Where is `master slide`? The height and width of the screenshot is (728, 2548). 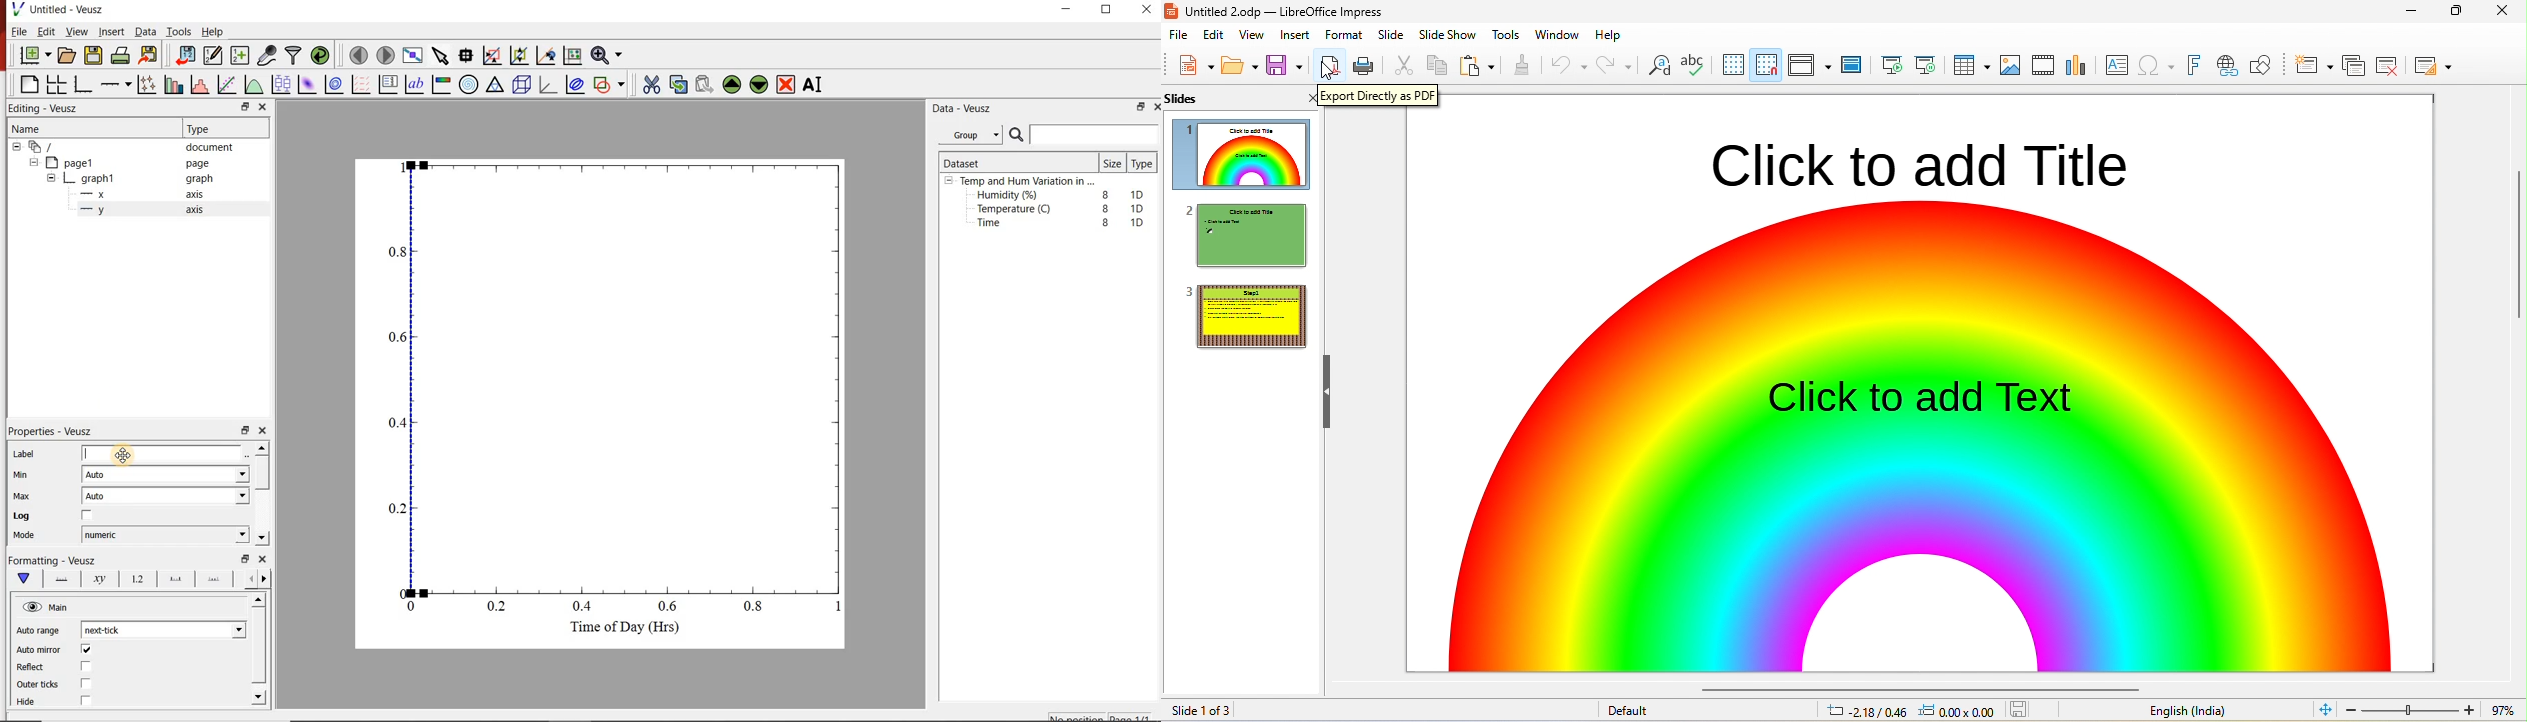
master slide is located at coordinates (1851, 65).